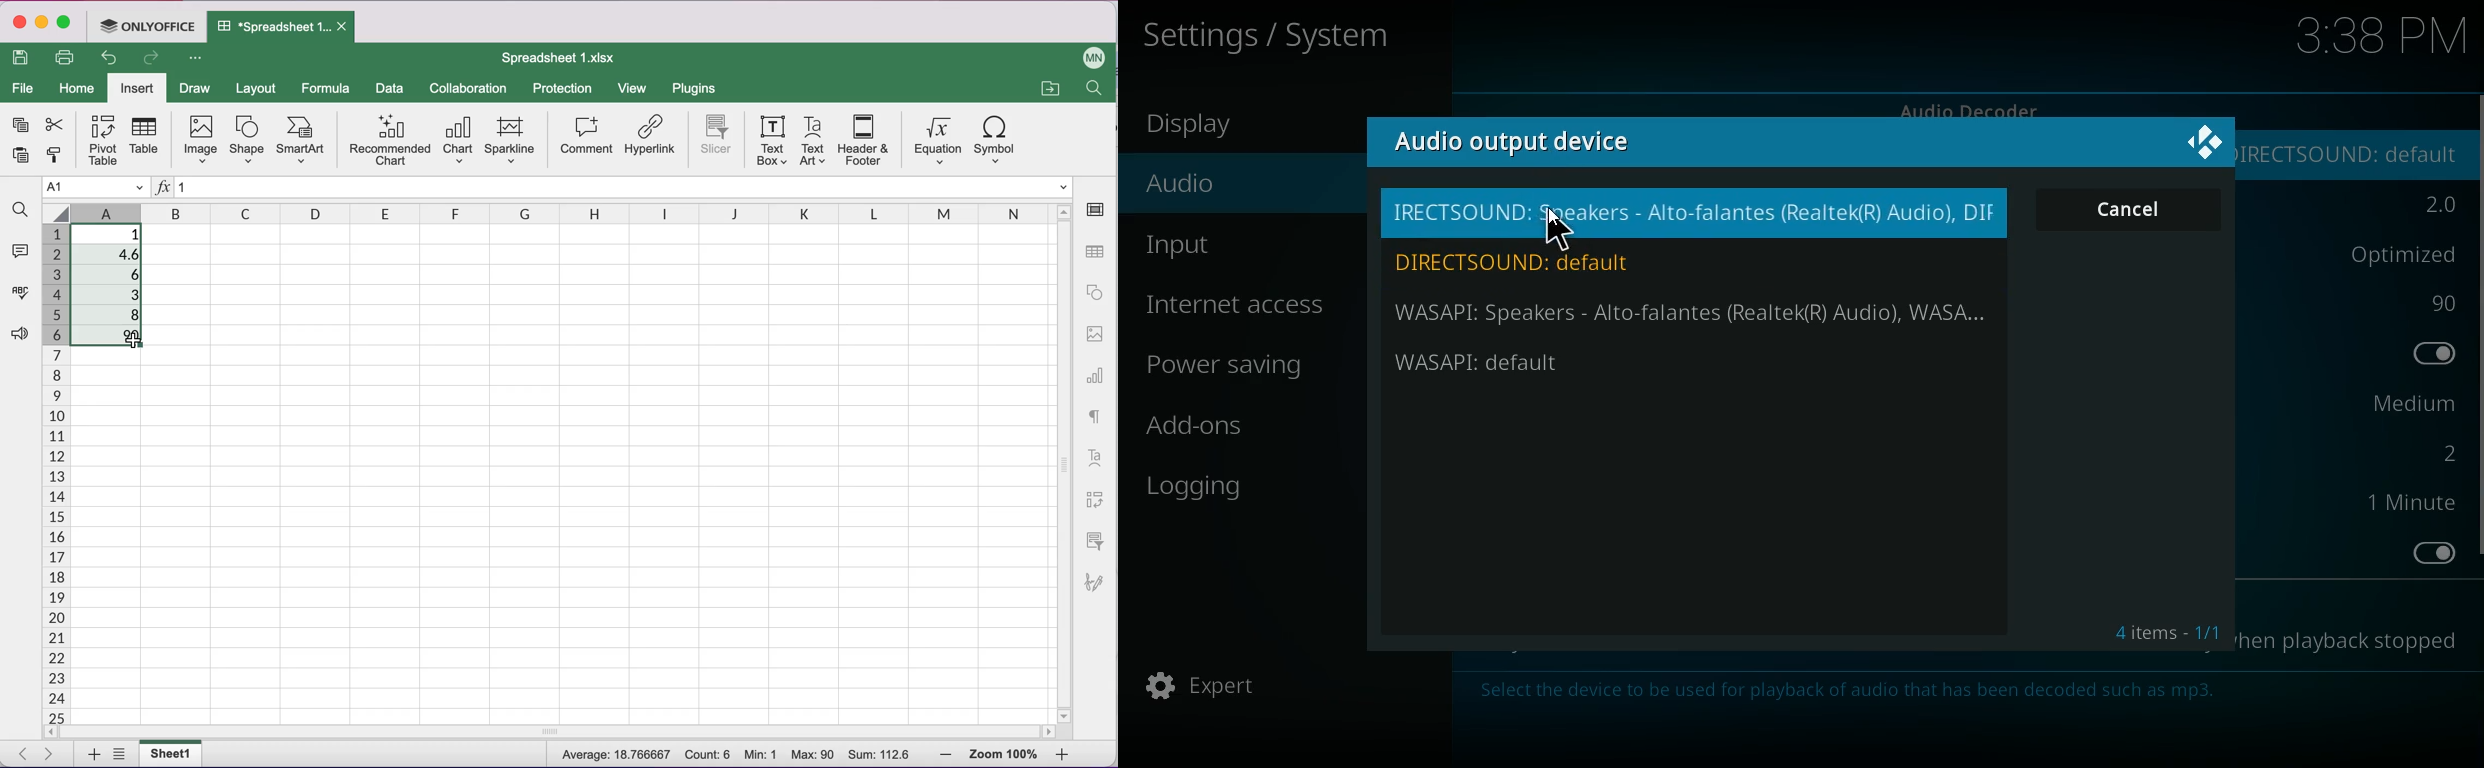  Describe the element at coordinates (20, 211) in the screenshot. I see `find` at that location.